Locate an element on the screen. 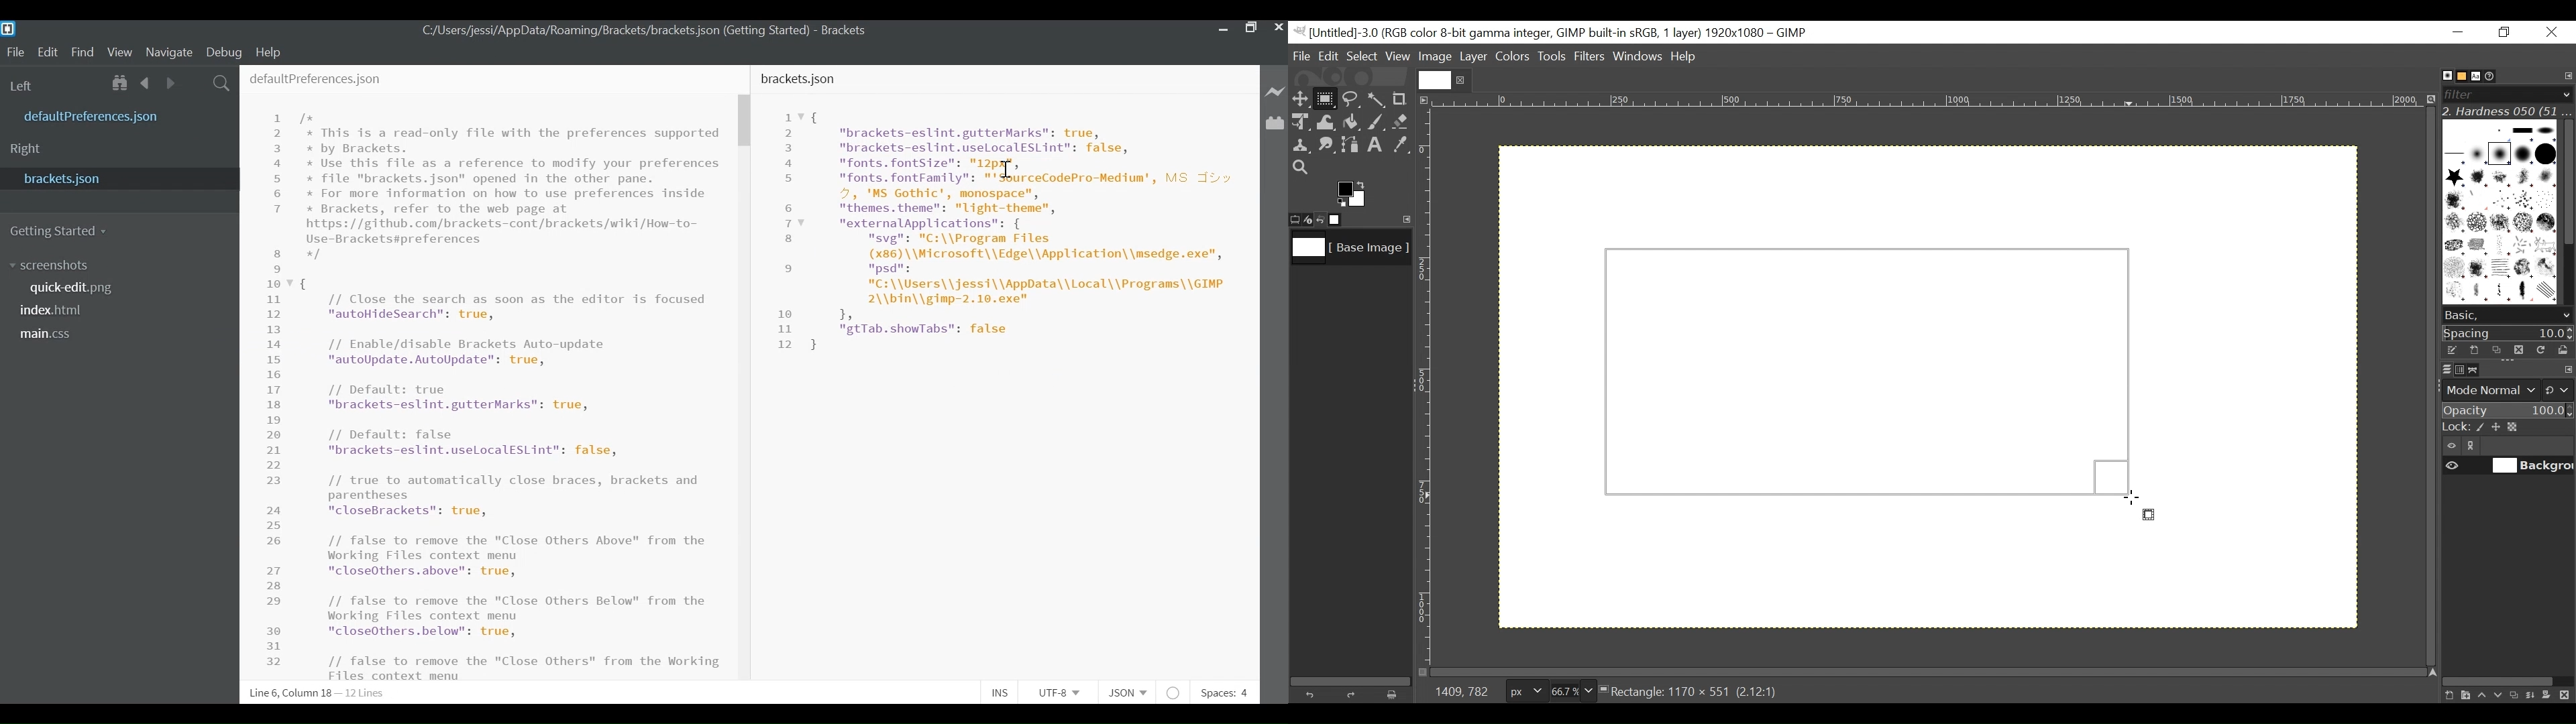  C:/Users/jessi/AppData/Roaming/Brackets/brackets json (Getting Started) - Brackets is located at coordinates (645, 30).